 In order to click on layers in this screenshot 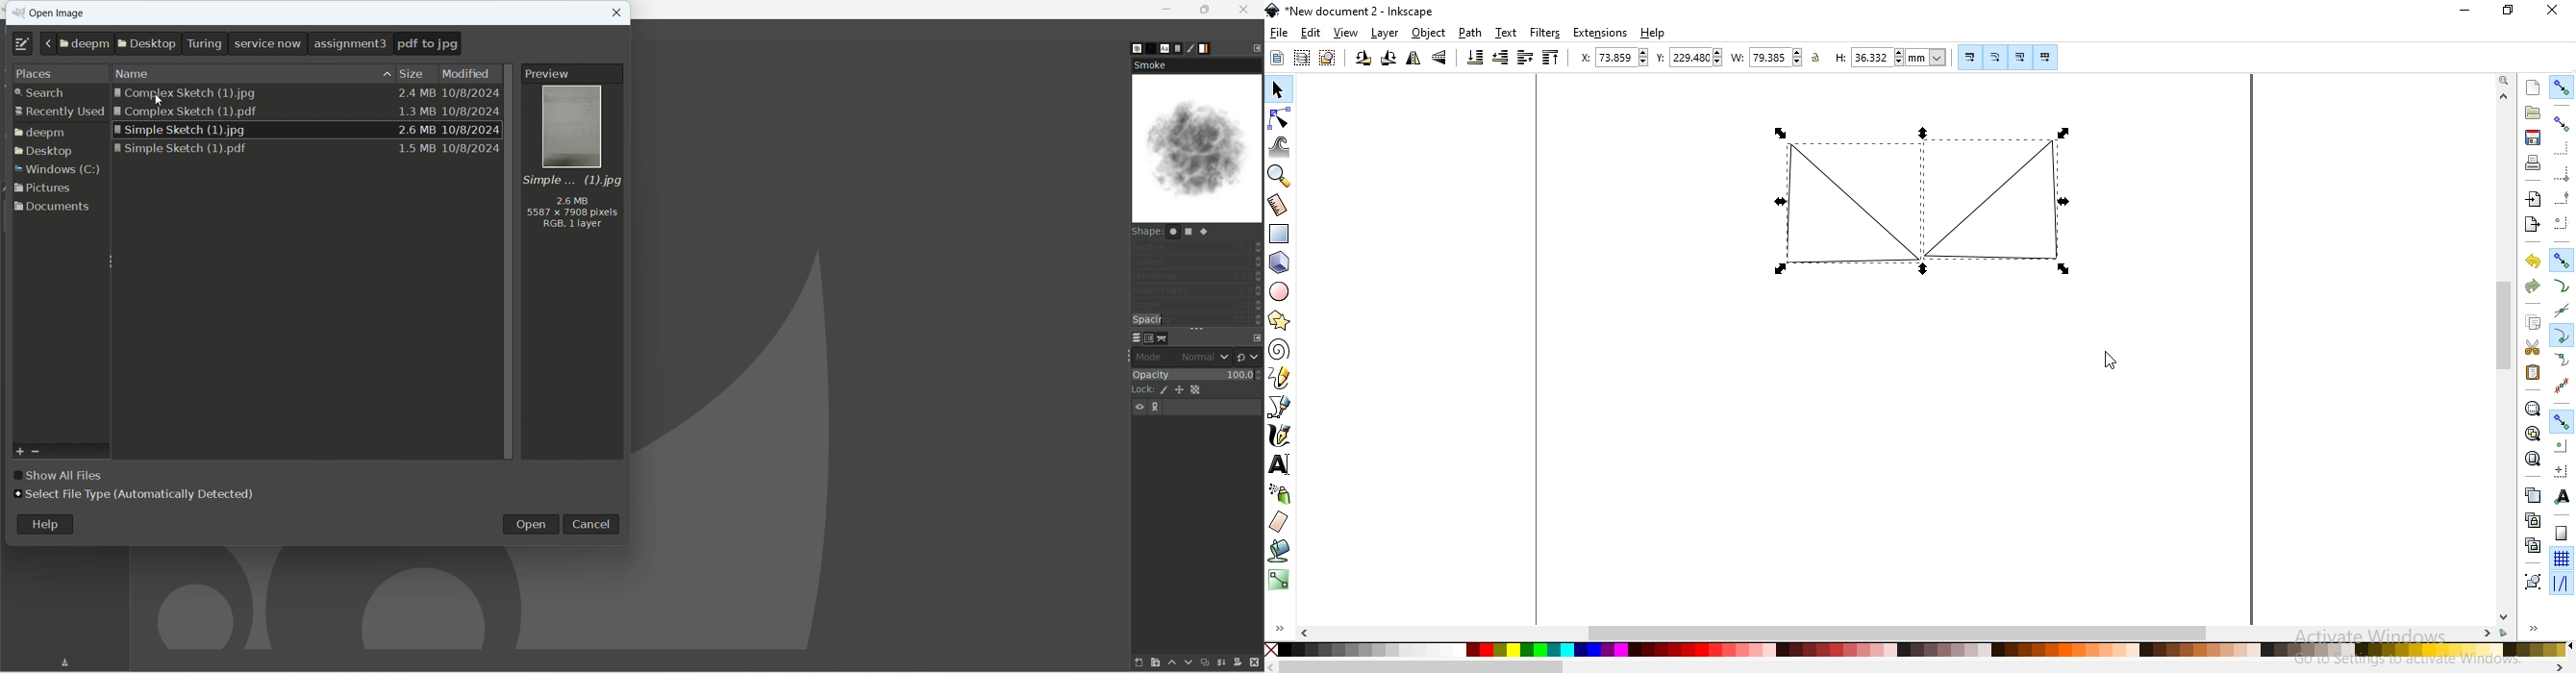, I will do `click(1135, 338)`.